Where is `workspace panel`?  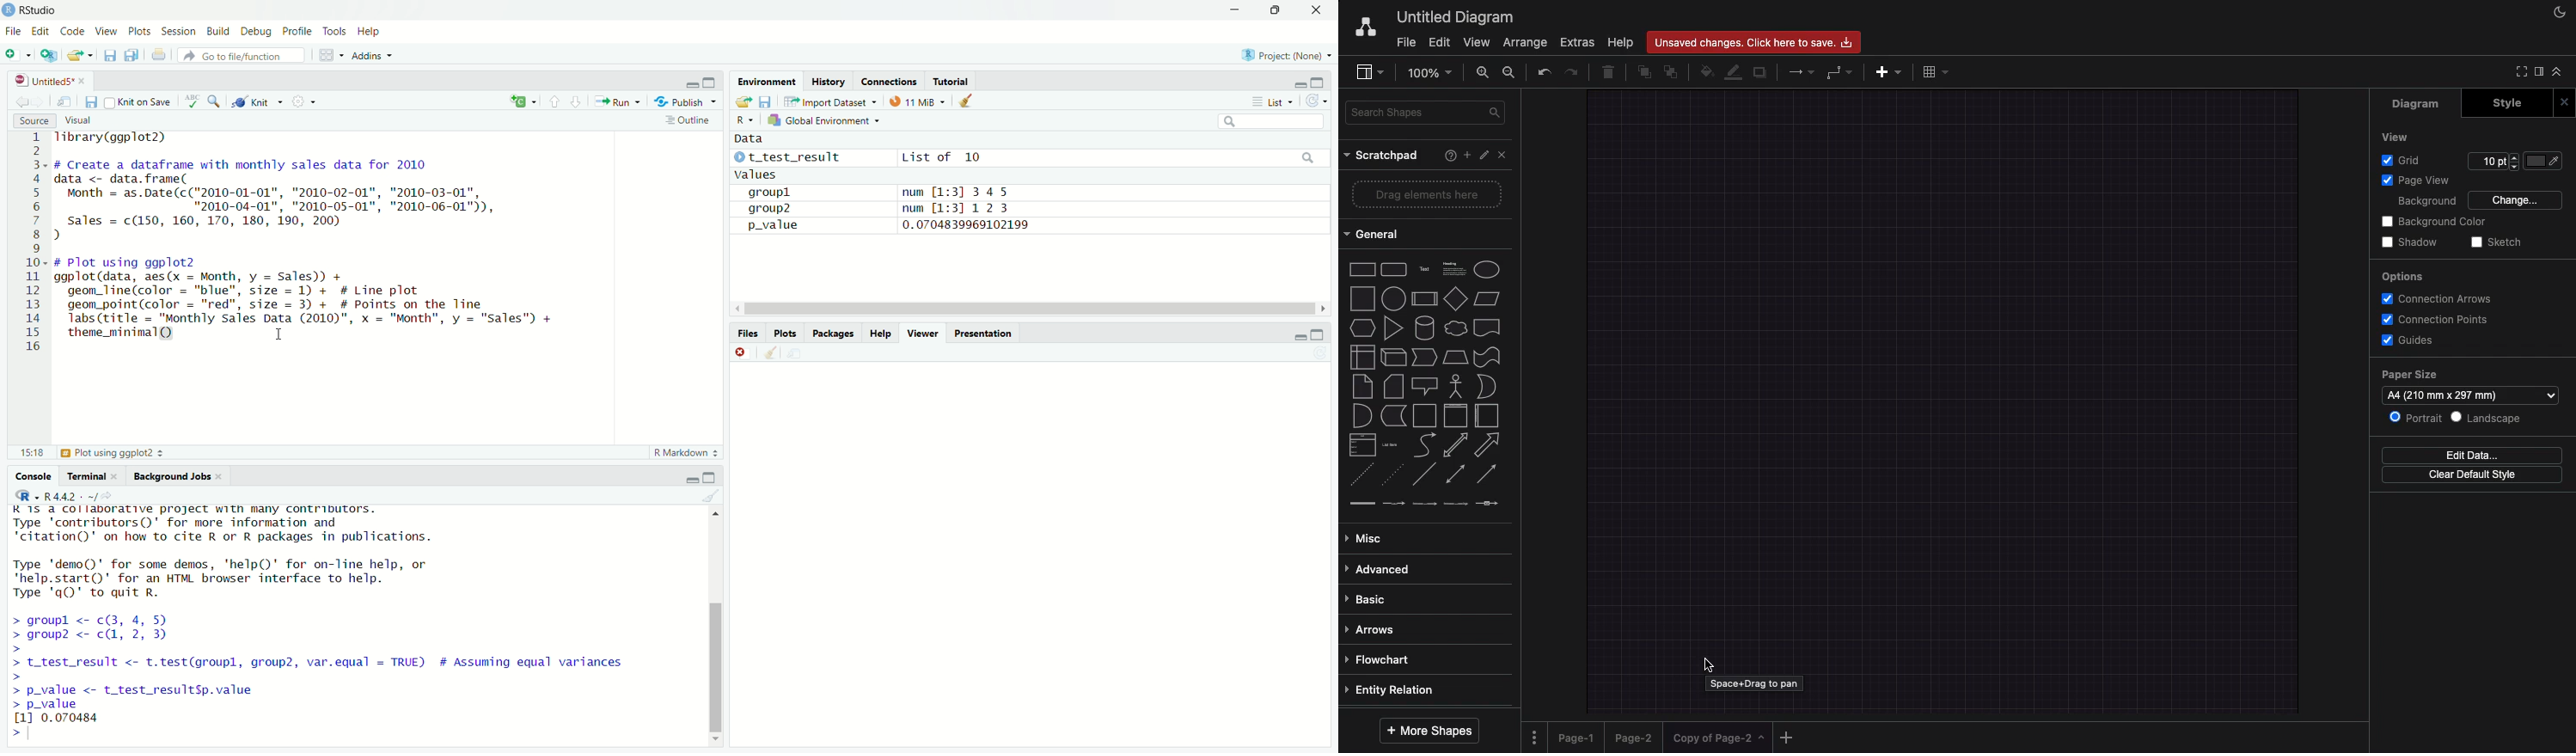
workspace panel is located at coordinates (333, 54).